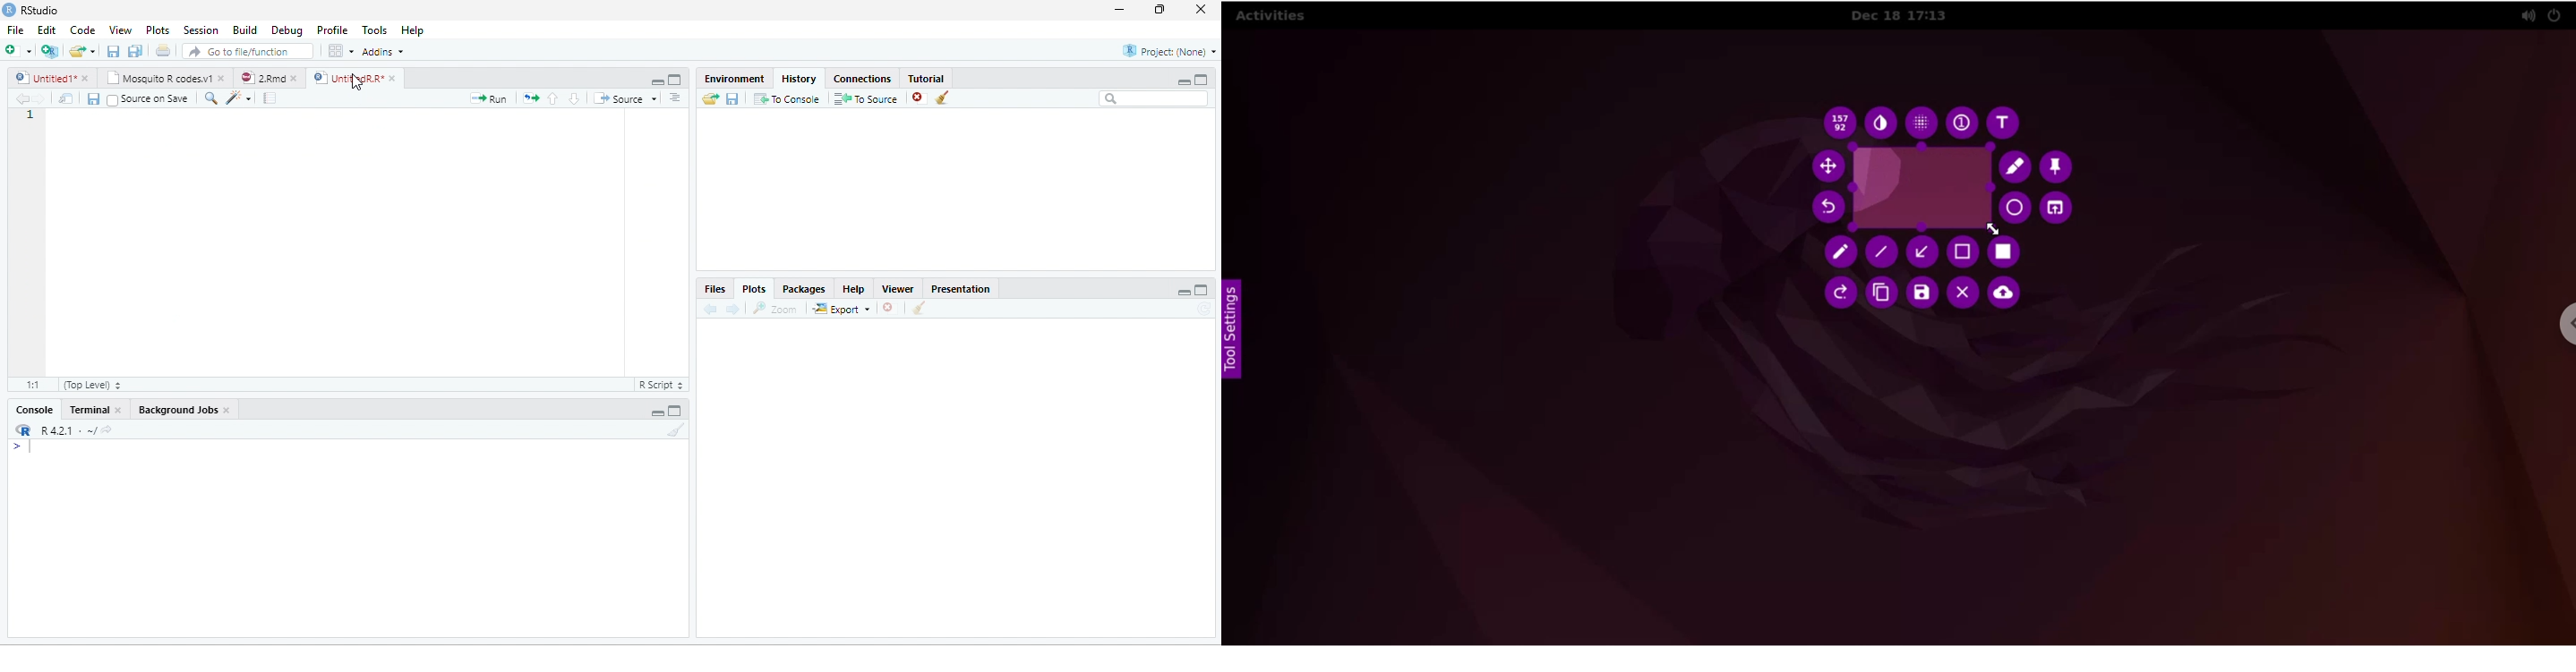 Image resolution: width=2576 pixels, height=672 pixels. I want to click on Files, so click(715, 288).